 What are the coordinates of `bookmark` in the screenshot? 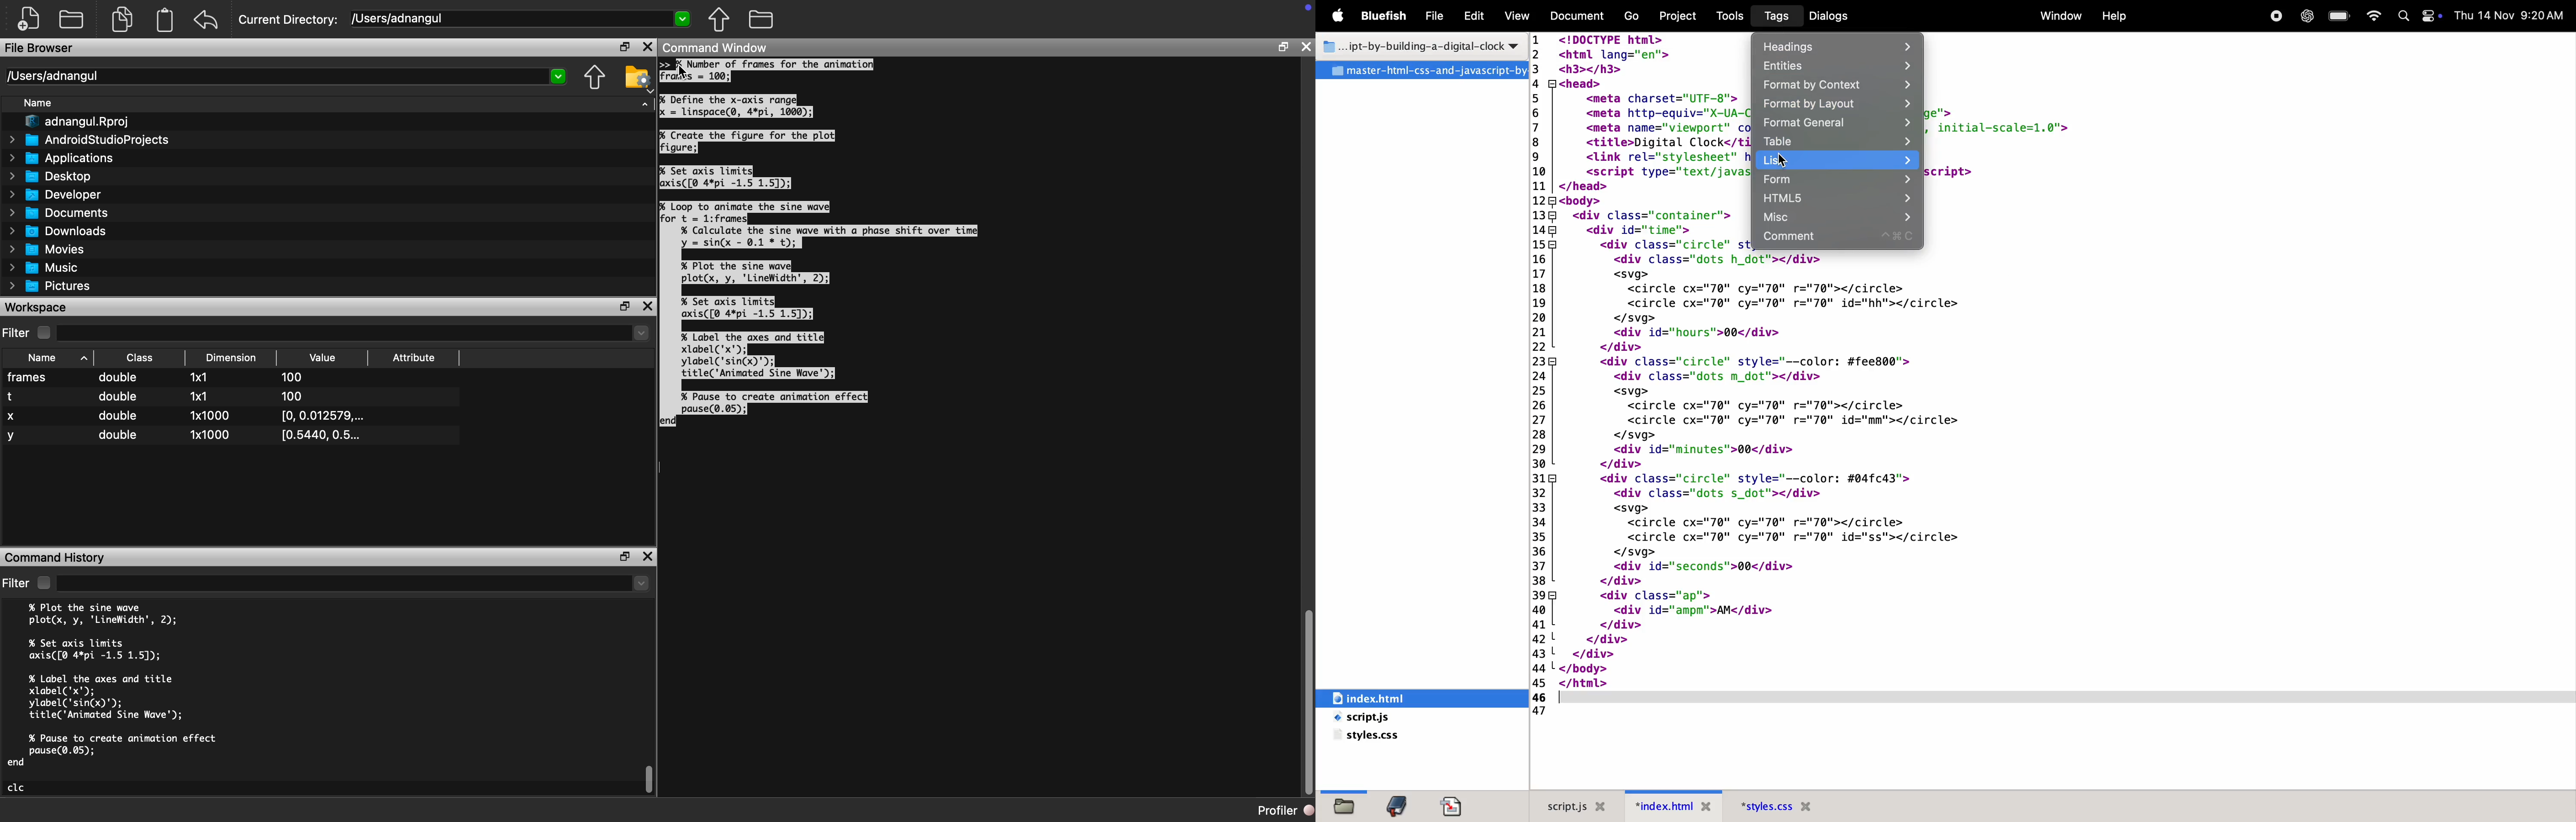 It's located at (1398, 807).